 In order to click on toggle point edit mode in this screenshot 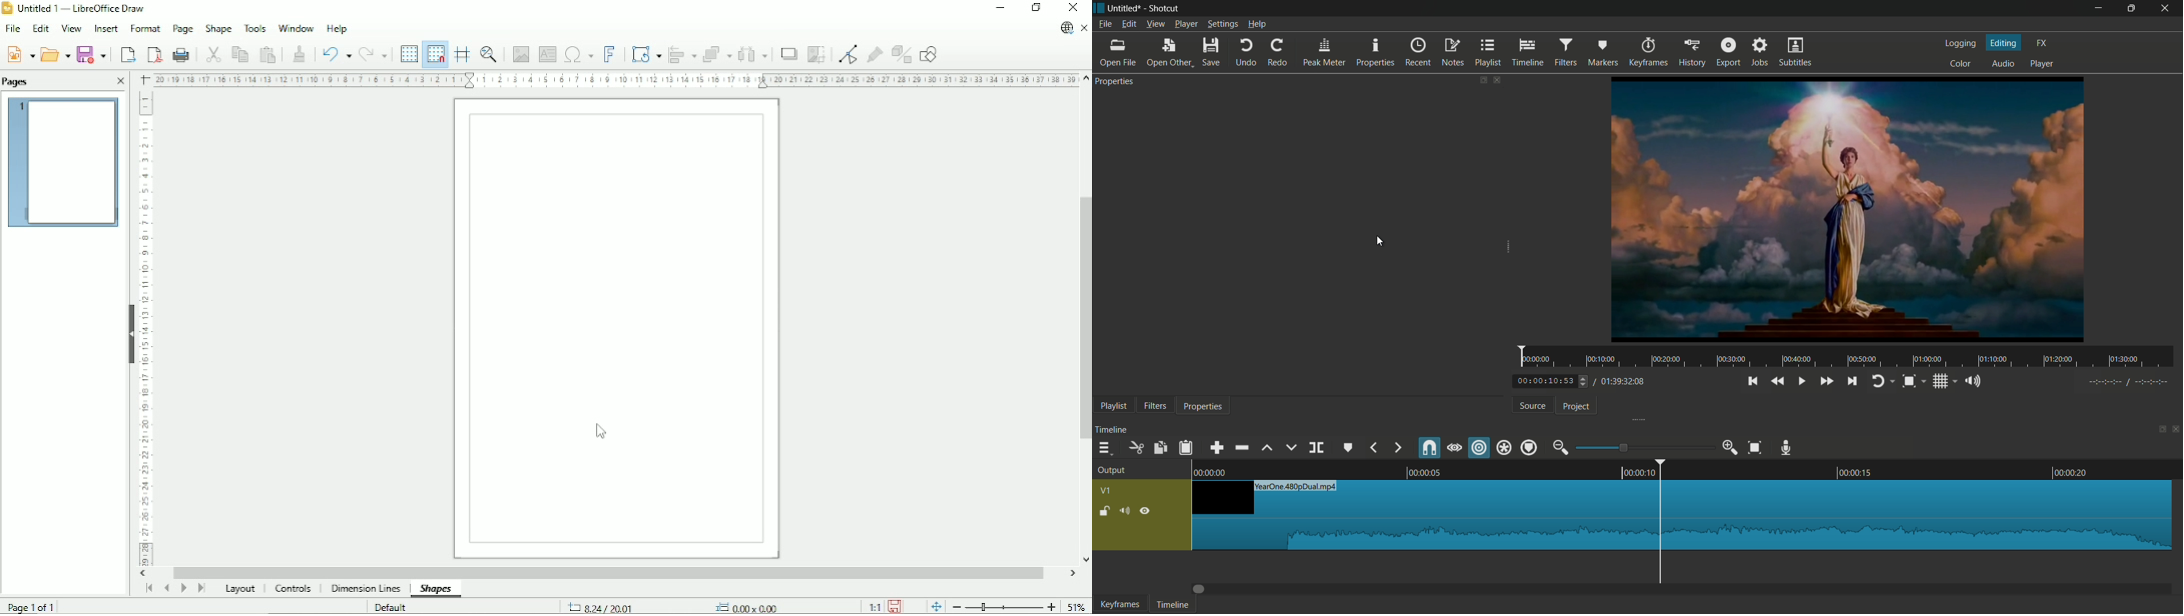, I will do `click(847, 54)`.